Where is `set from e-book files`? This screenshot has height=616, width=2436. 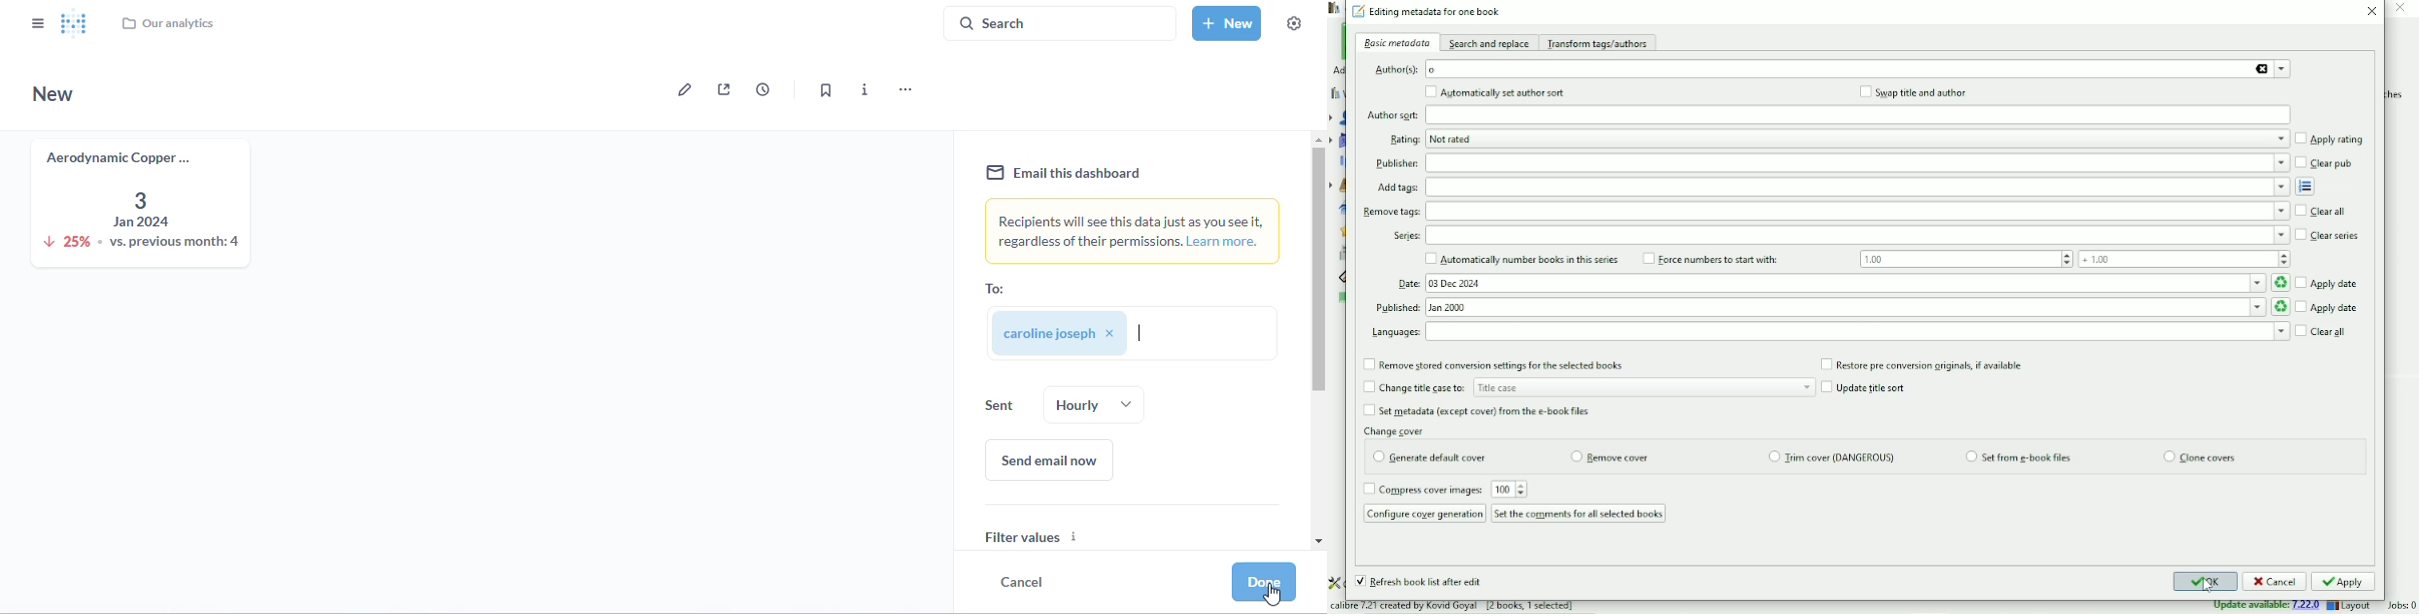 set from e-book files is located at coordinates (2018, 457).